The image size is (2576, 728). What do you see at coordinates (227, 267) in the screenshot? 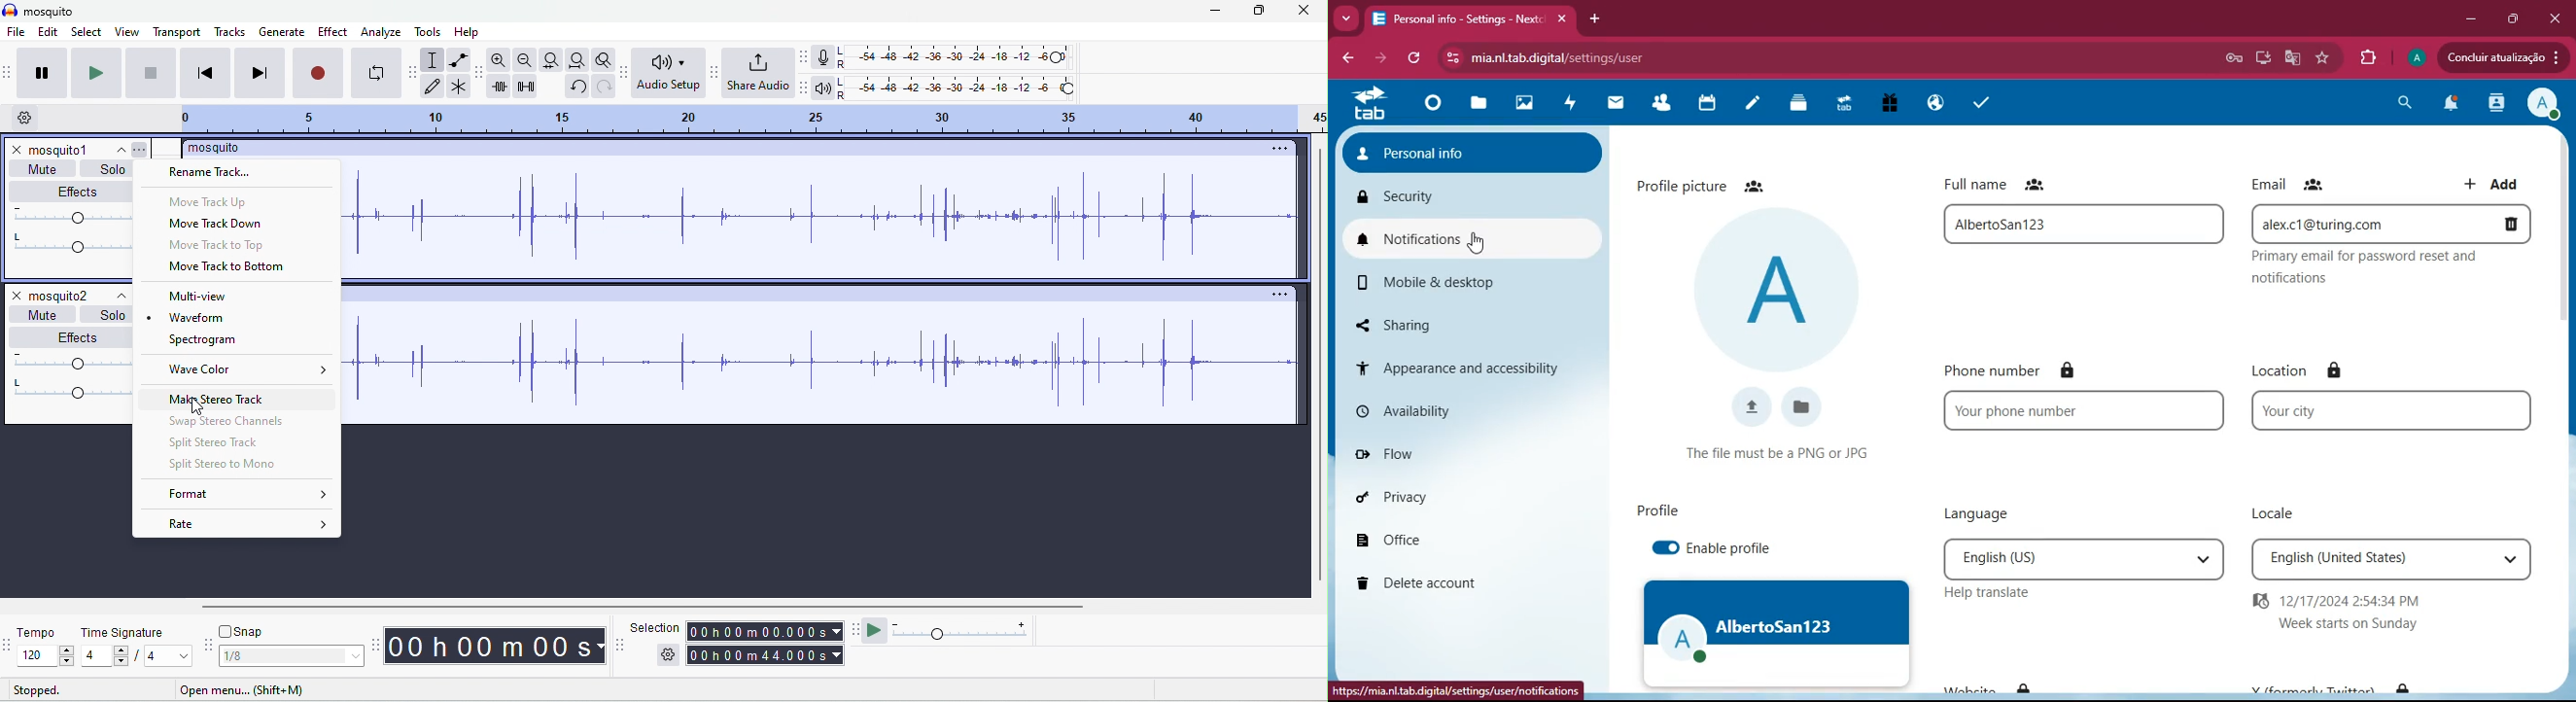
I see `move track to bottom` at bounding box center [227, 267].